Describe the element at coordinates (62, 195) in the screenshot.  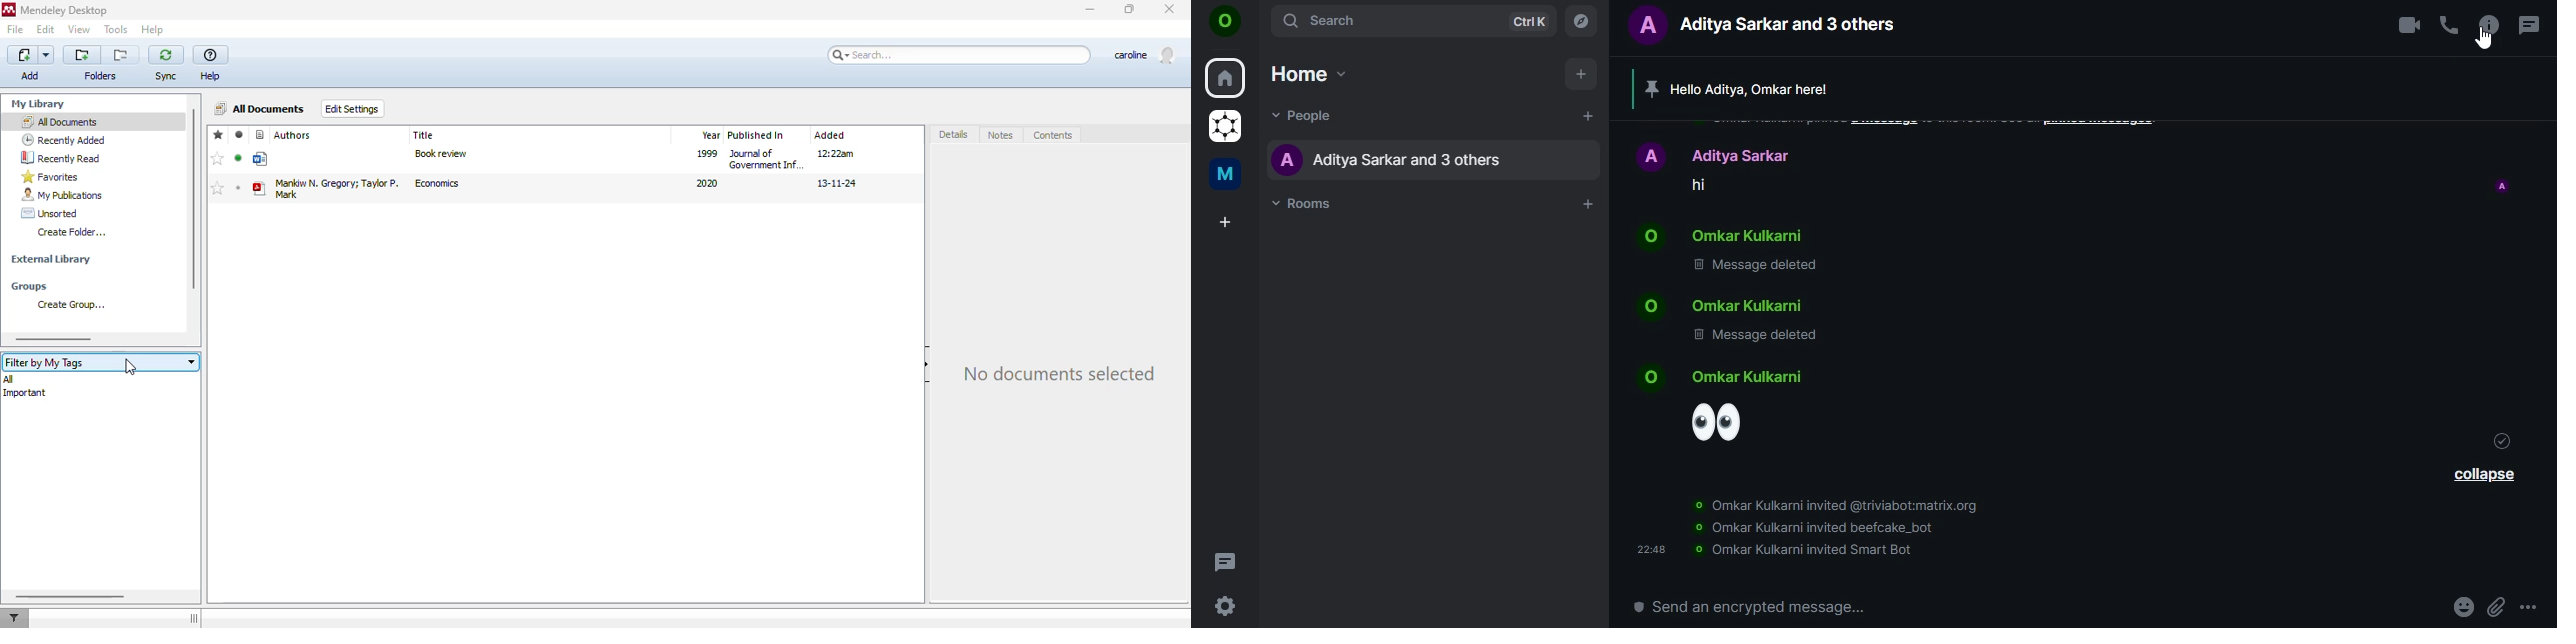
I see `my publications` at that location.